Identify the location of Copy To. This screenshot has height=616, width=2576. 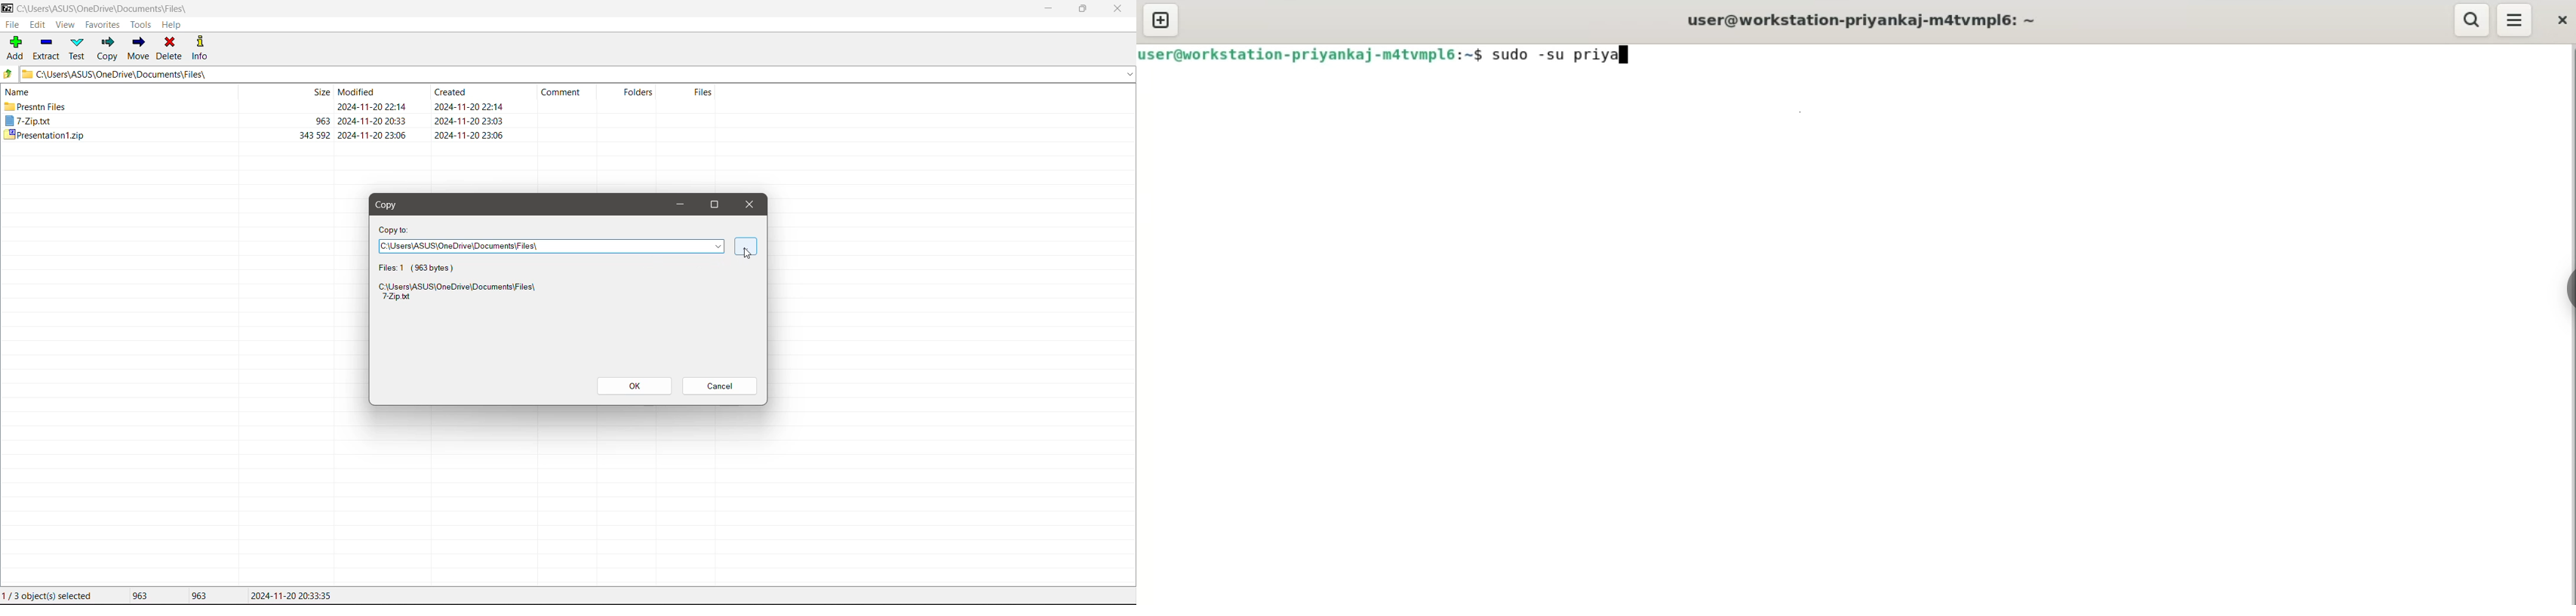
(395, 230).